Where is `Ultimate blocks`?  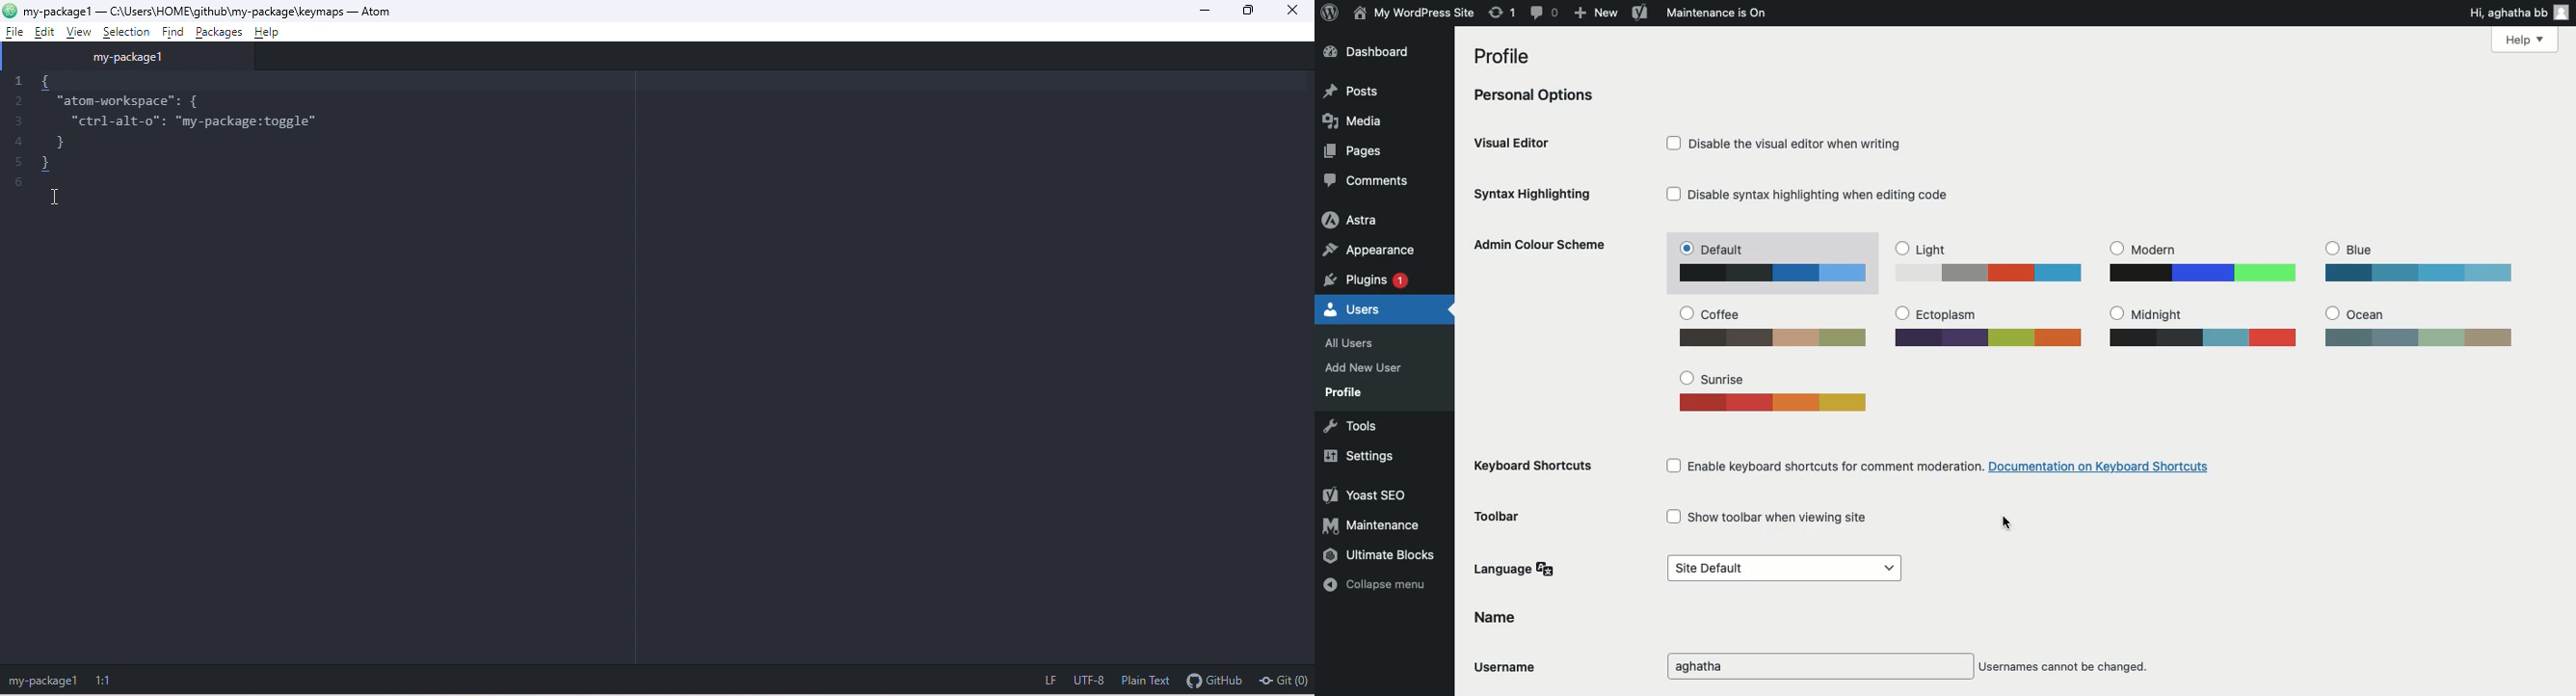 Ultimate blocks is located at coordinates (1381, 556).